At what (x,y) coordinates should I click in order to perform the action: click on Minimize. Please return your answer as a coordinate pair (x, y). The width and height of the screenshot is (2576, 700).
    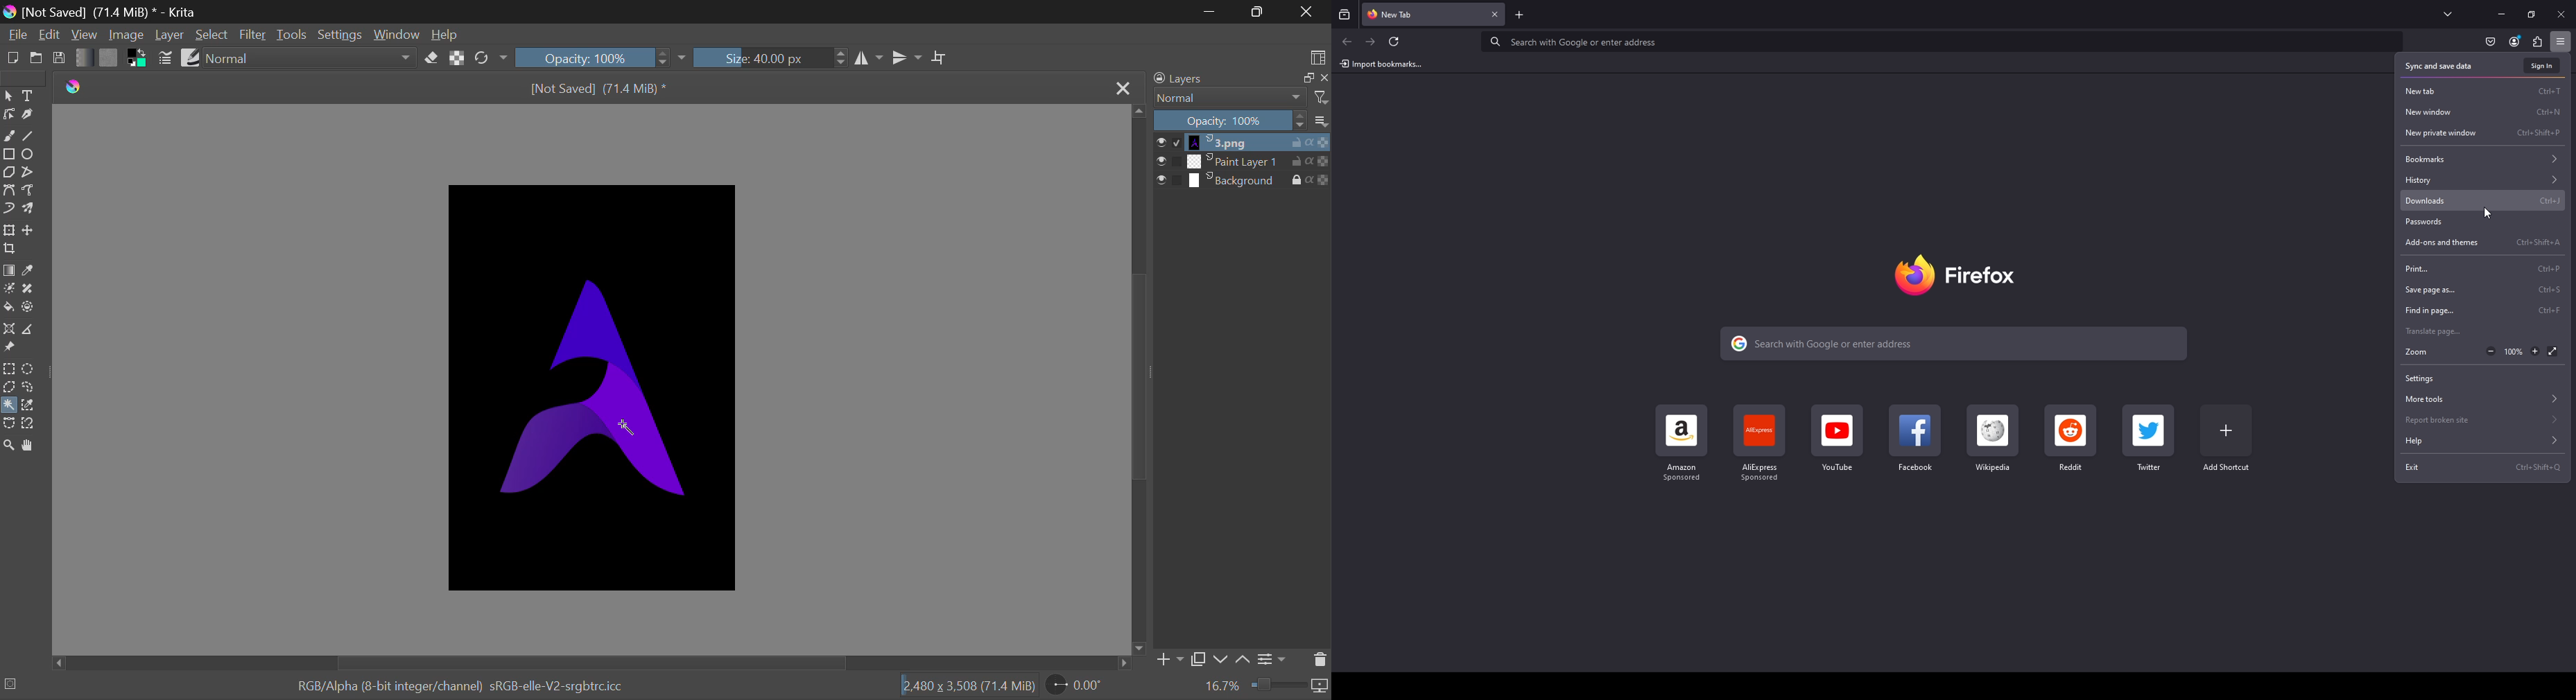
    Looking at the image, I should click on (1259, 12).